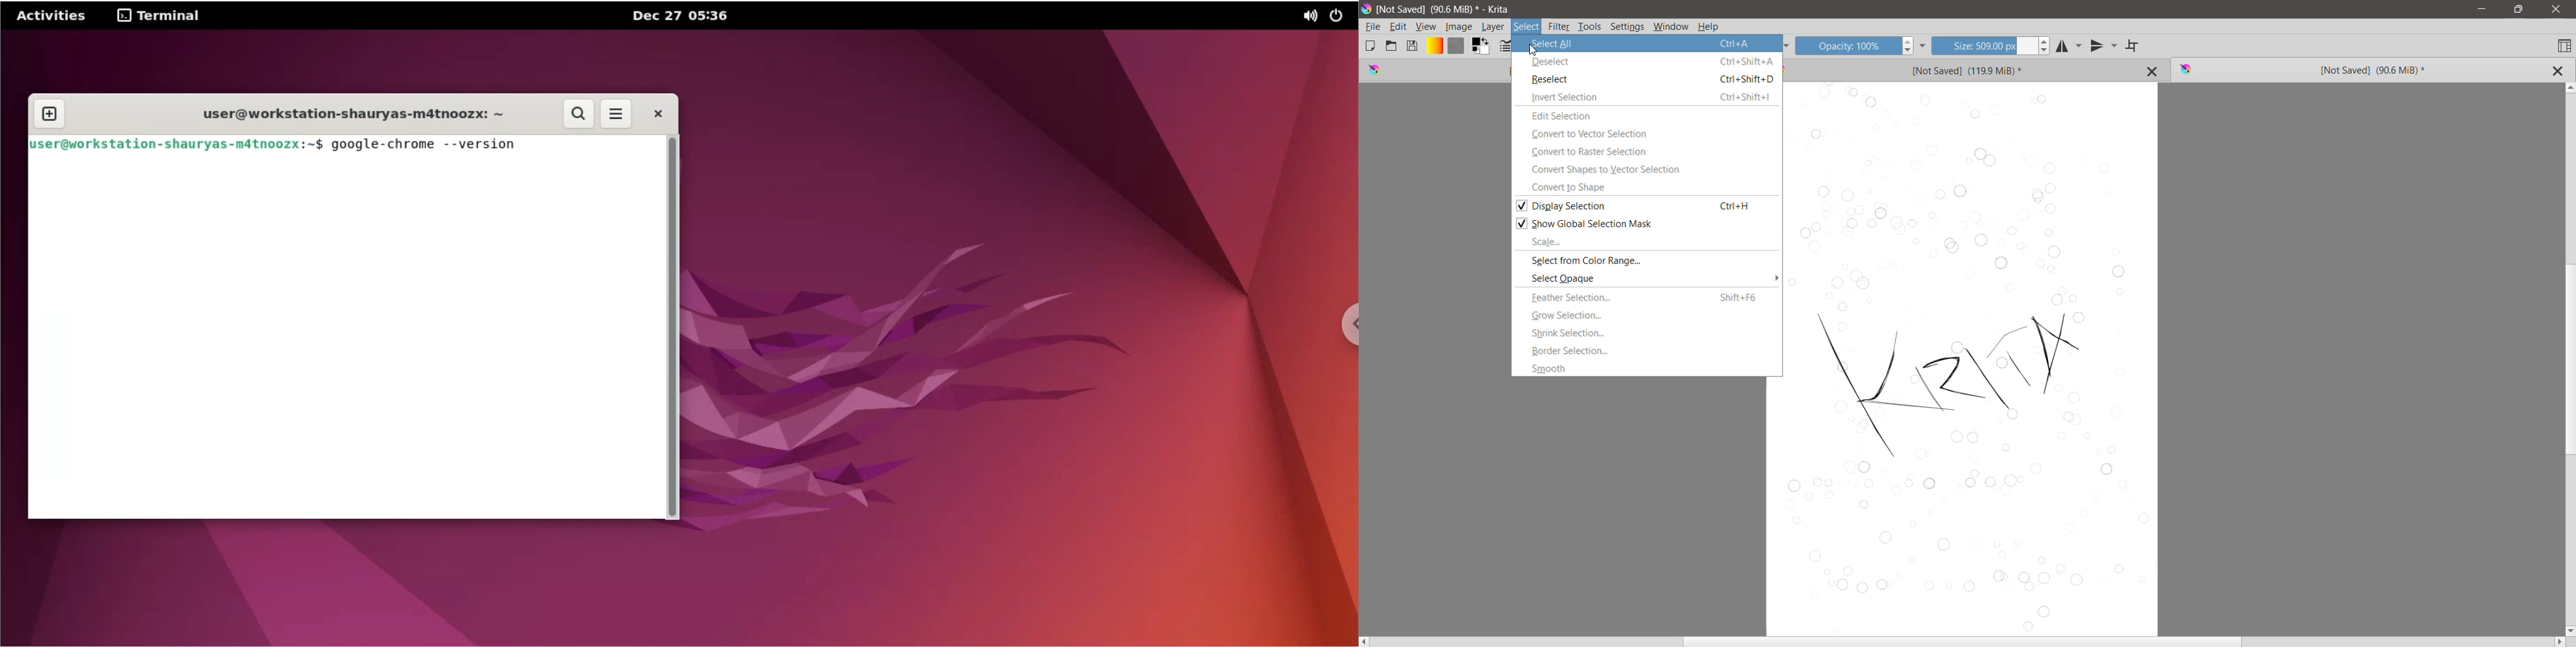 The width and height of the screenshot is (2576, 672). I want to click on Restore Down, so click(2519, 10).